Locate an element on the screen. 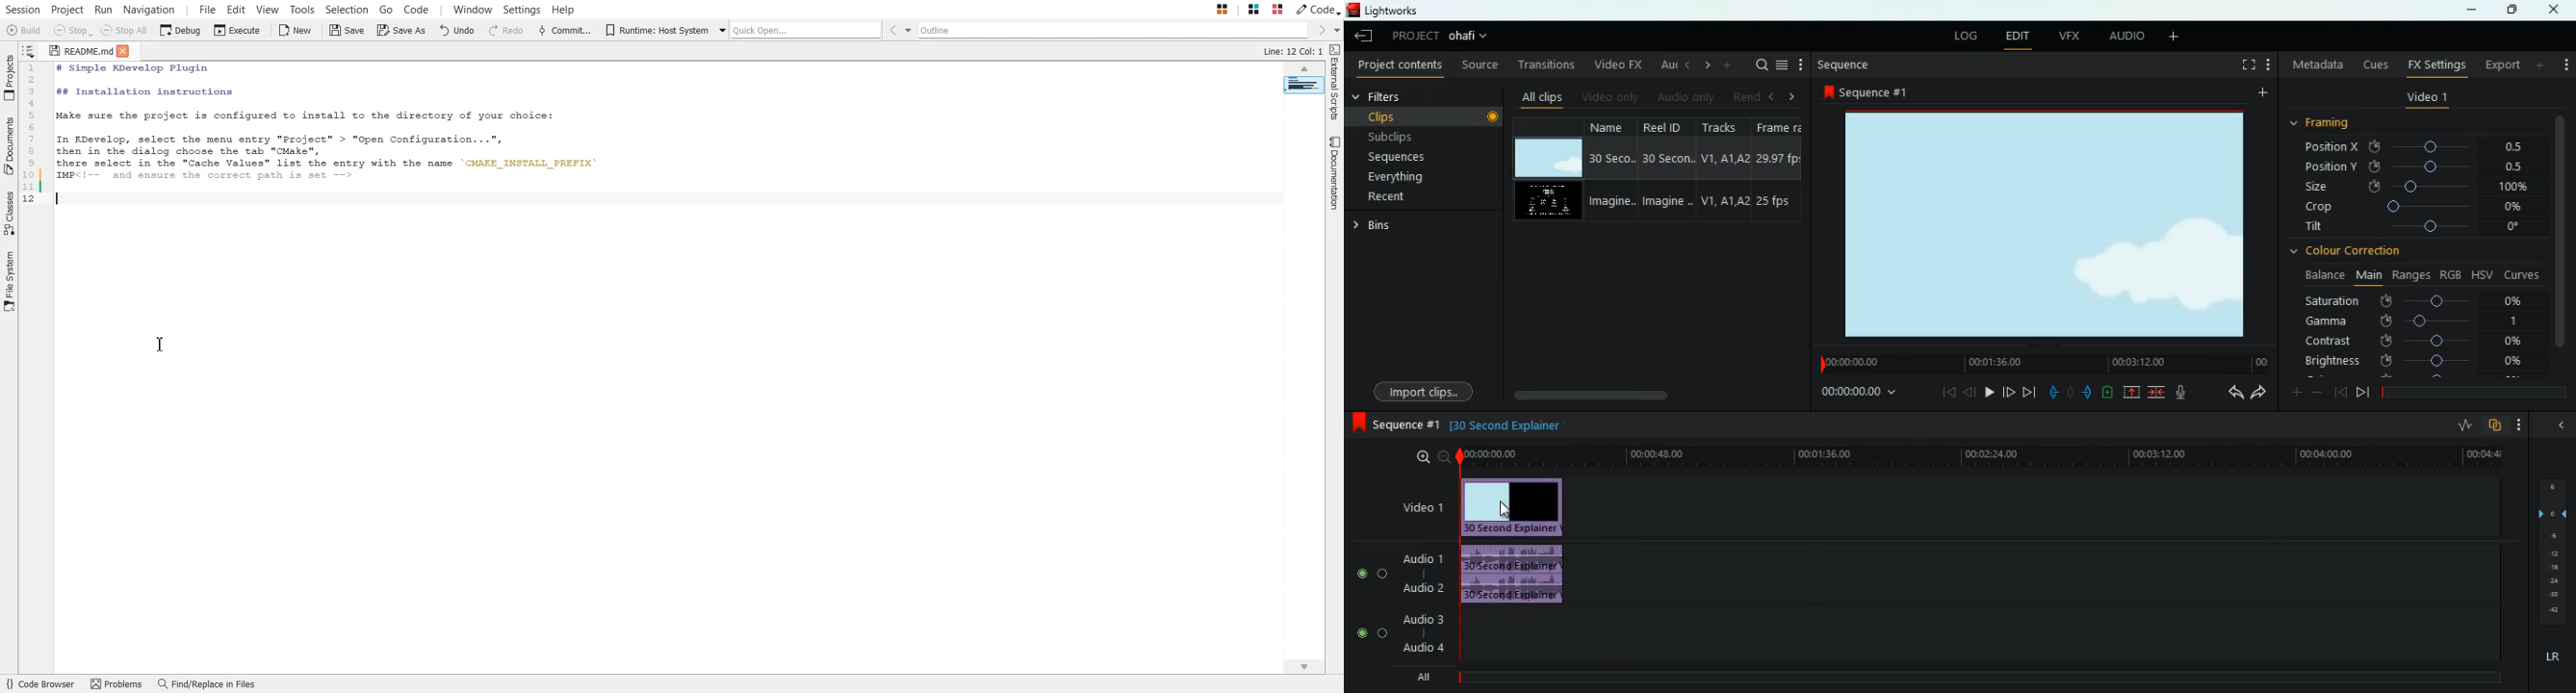  colour correction is located at coordinates (2350, 253).